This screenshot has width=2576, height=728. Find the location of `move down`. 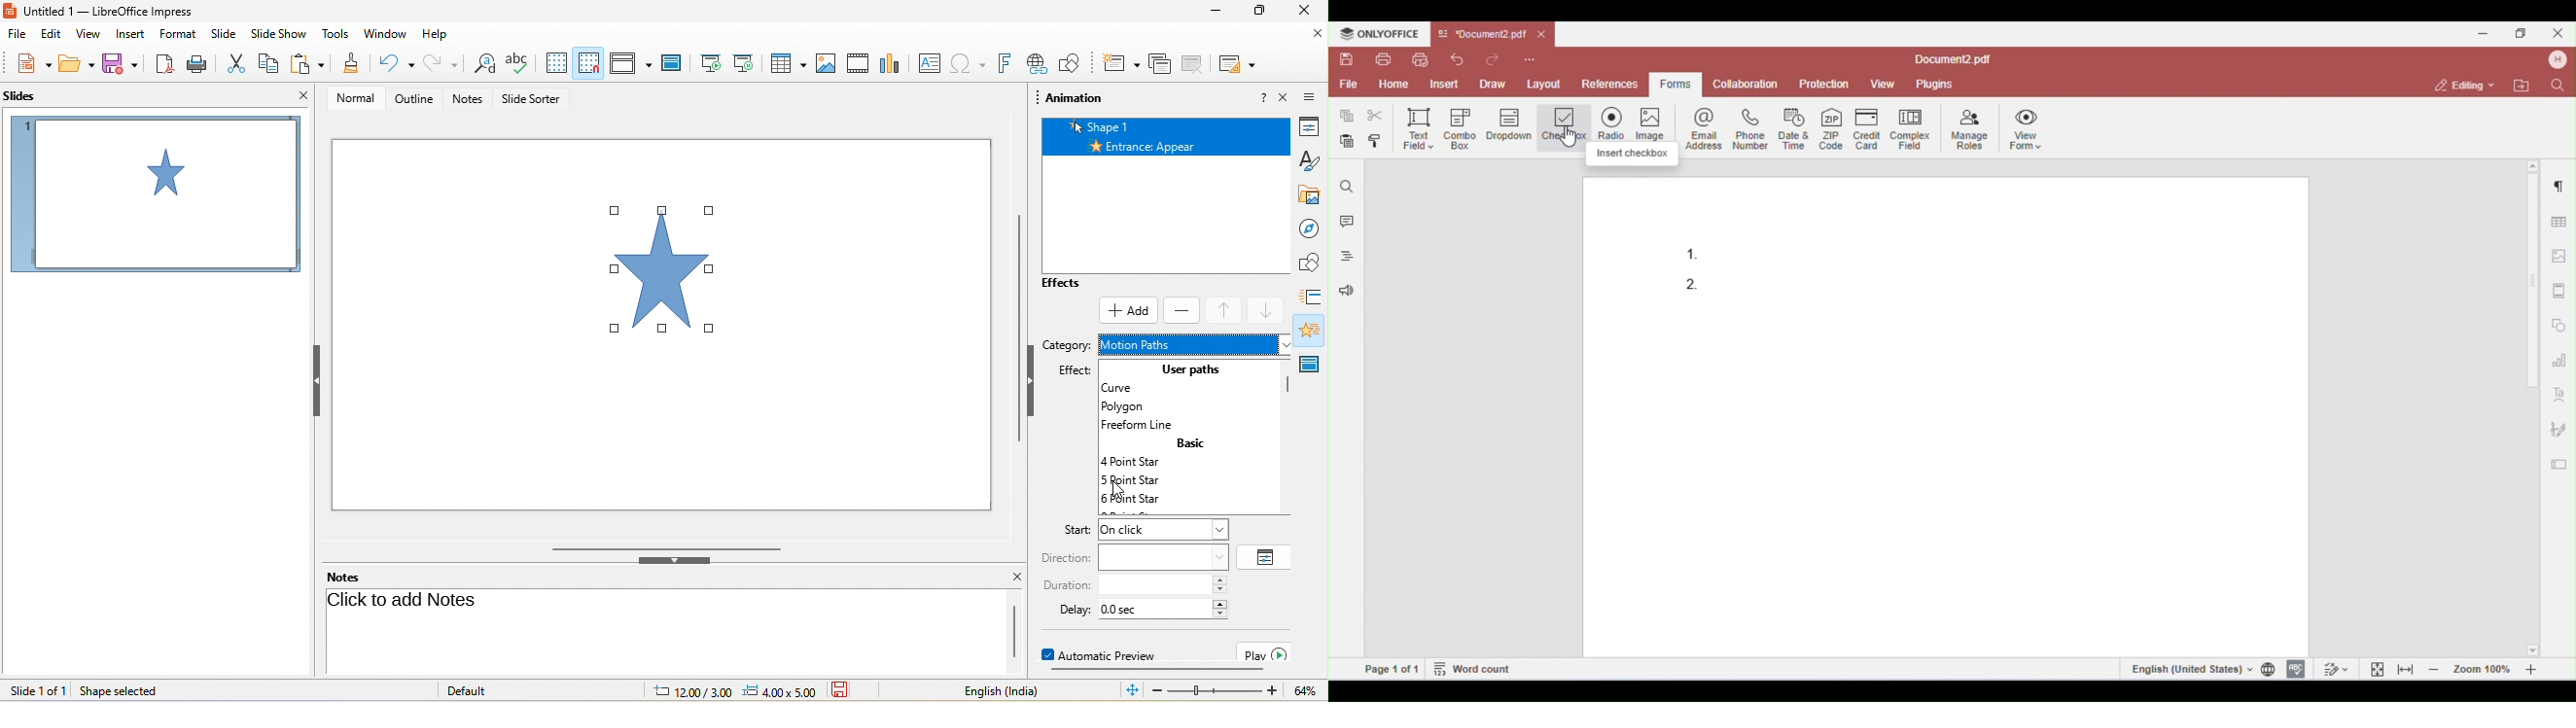

move down is located at coordinates (1269, 311).